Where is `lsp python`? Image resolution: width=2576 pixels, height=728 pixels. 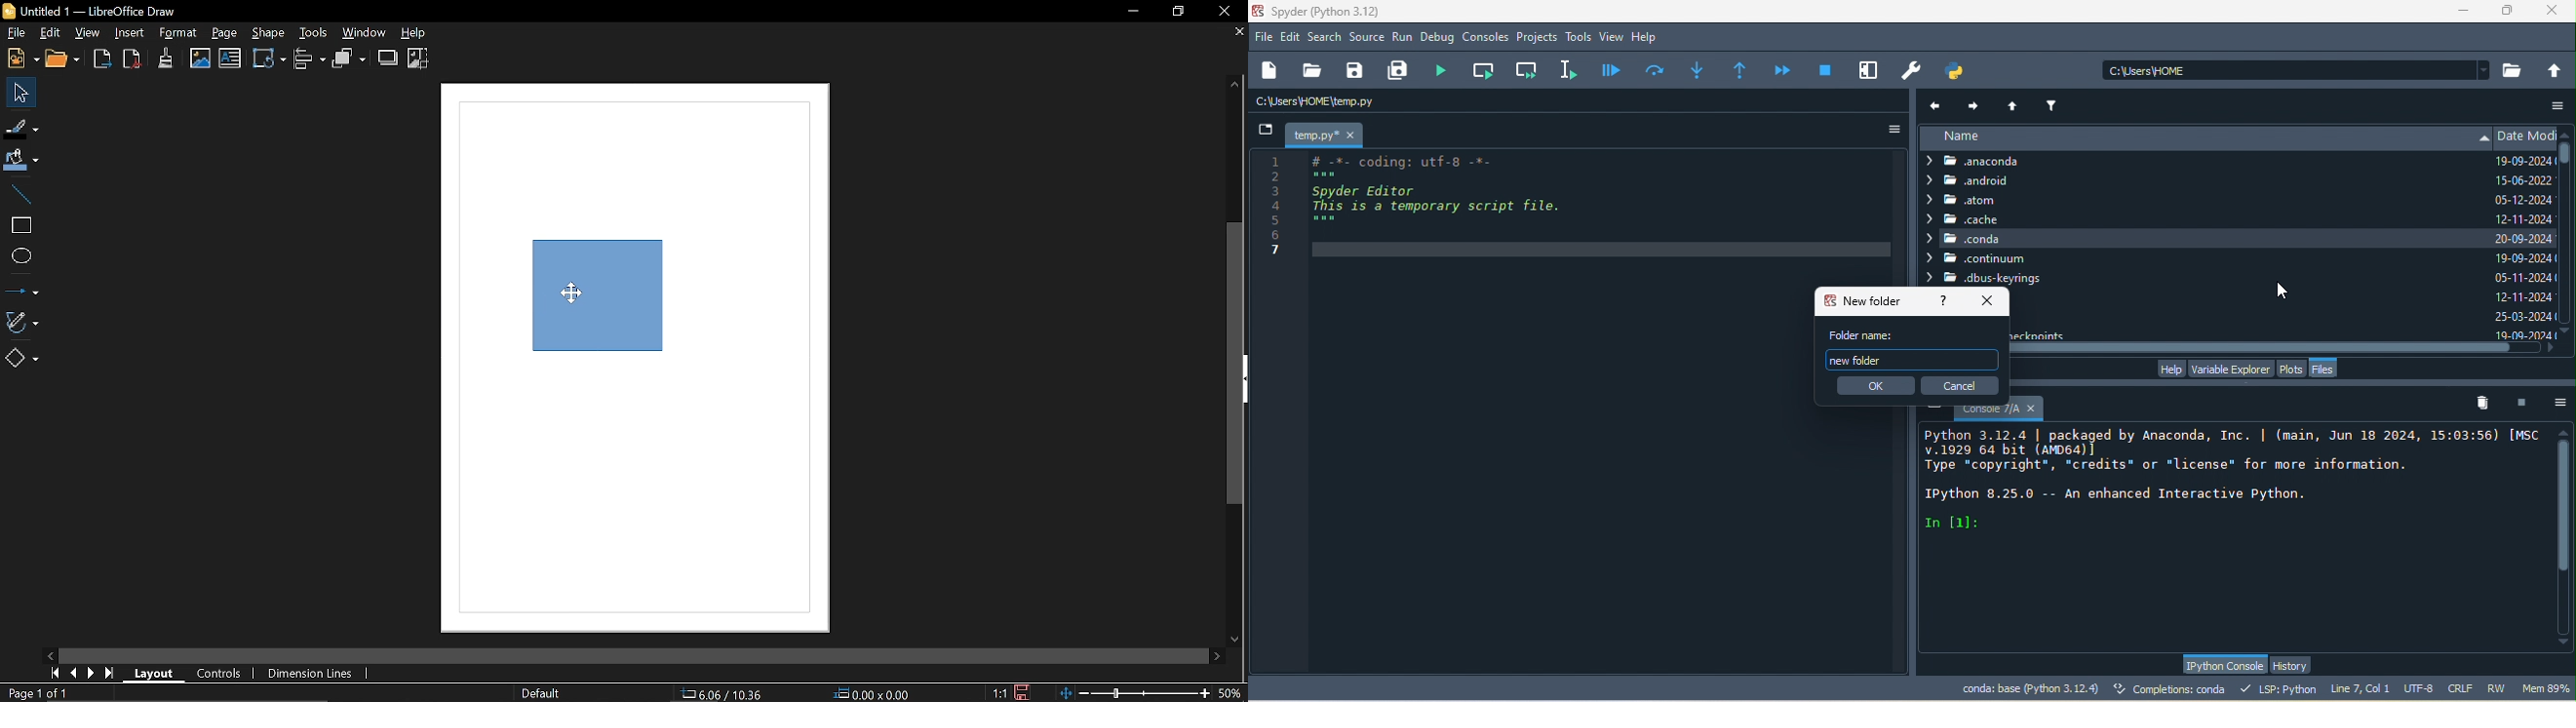
lsp python is located at coordinates (2282, 688).